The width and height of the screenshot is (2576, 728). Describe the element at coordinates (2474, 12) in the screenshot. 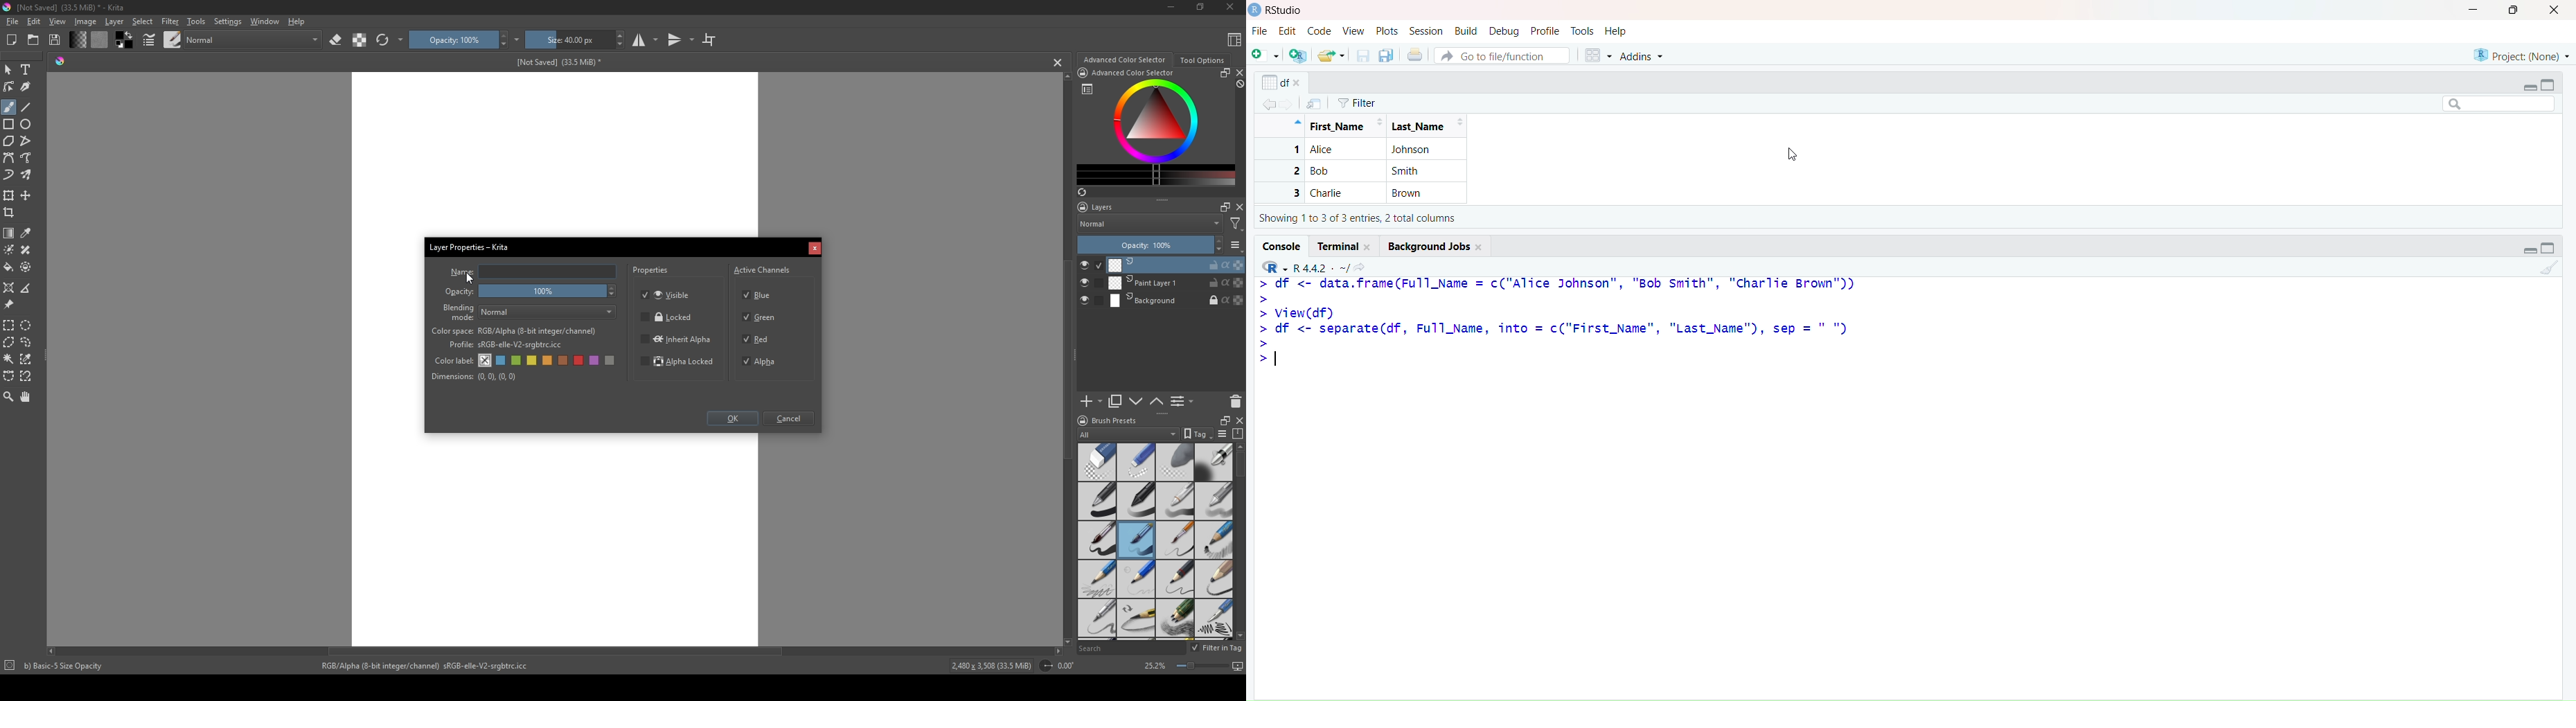

I see `Minimize` at that location.